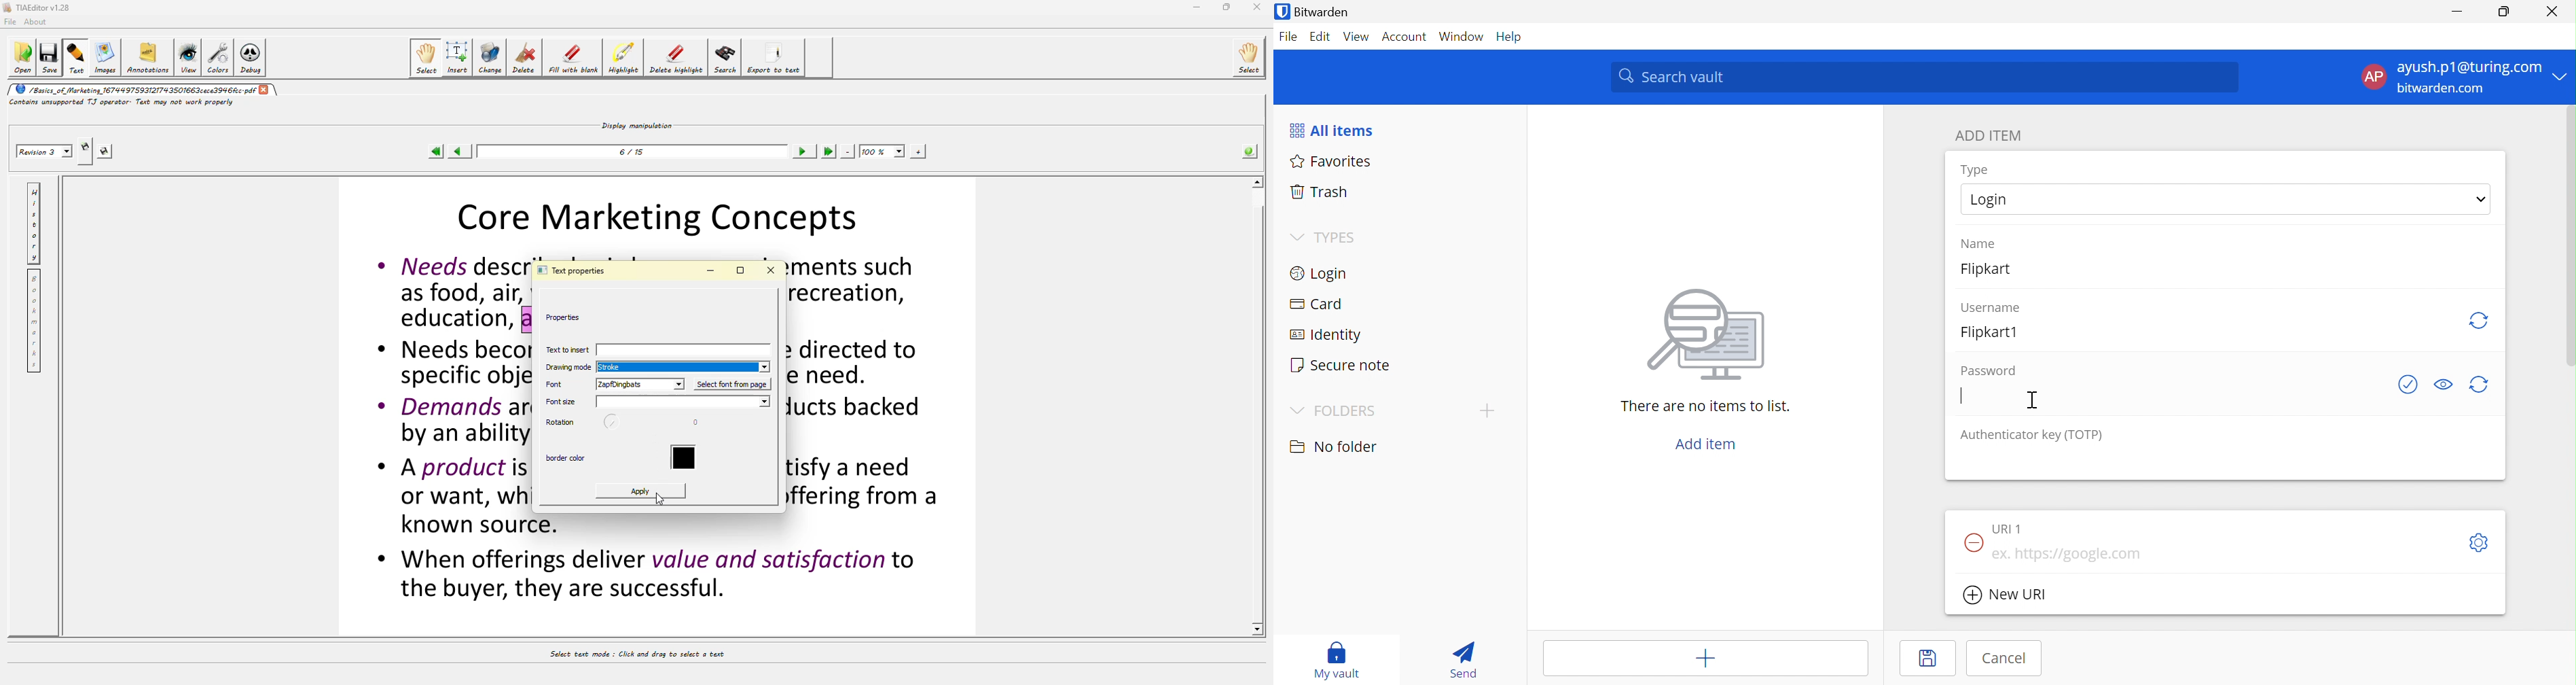 Image resolution: width=2576 pixels, height=700 pixels. I want to click on image, so click(1712, 335).